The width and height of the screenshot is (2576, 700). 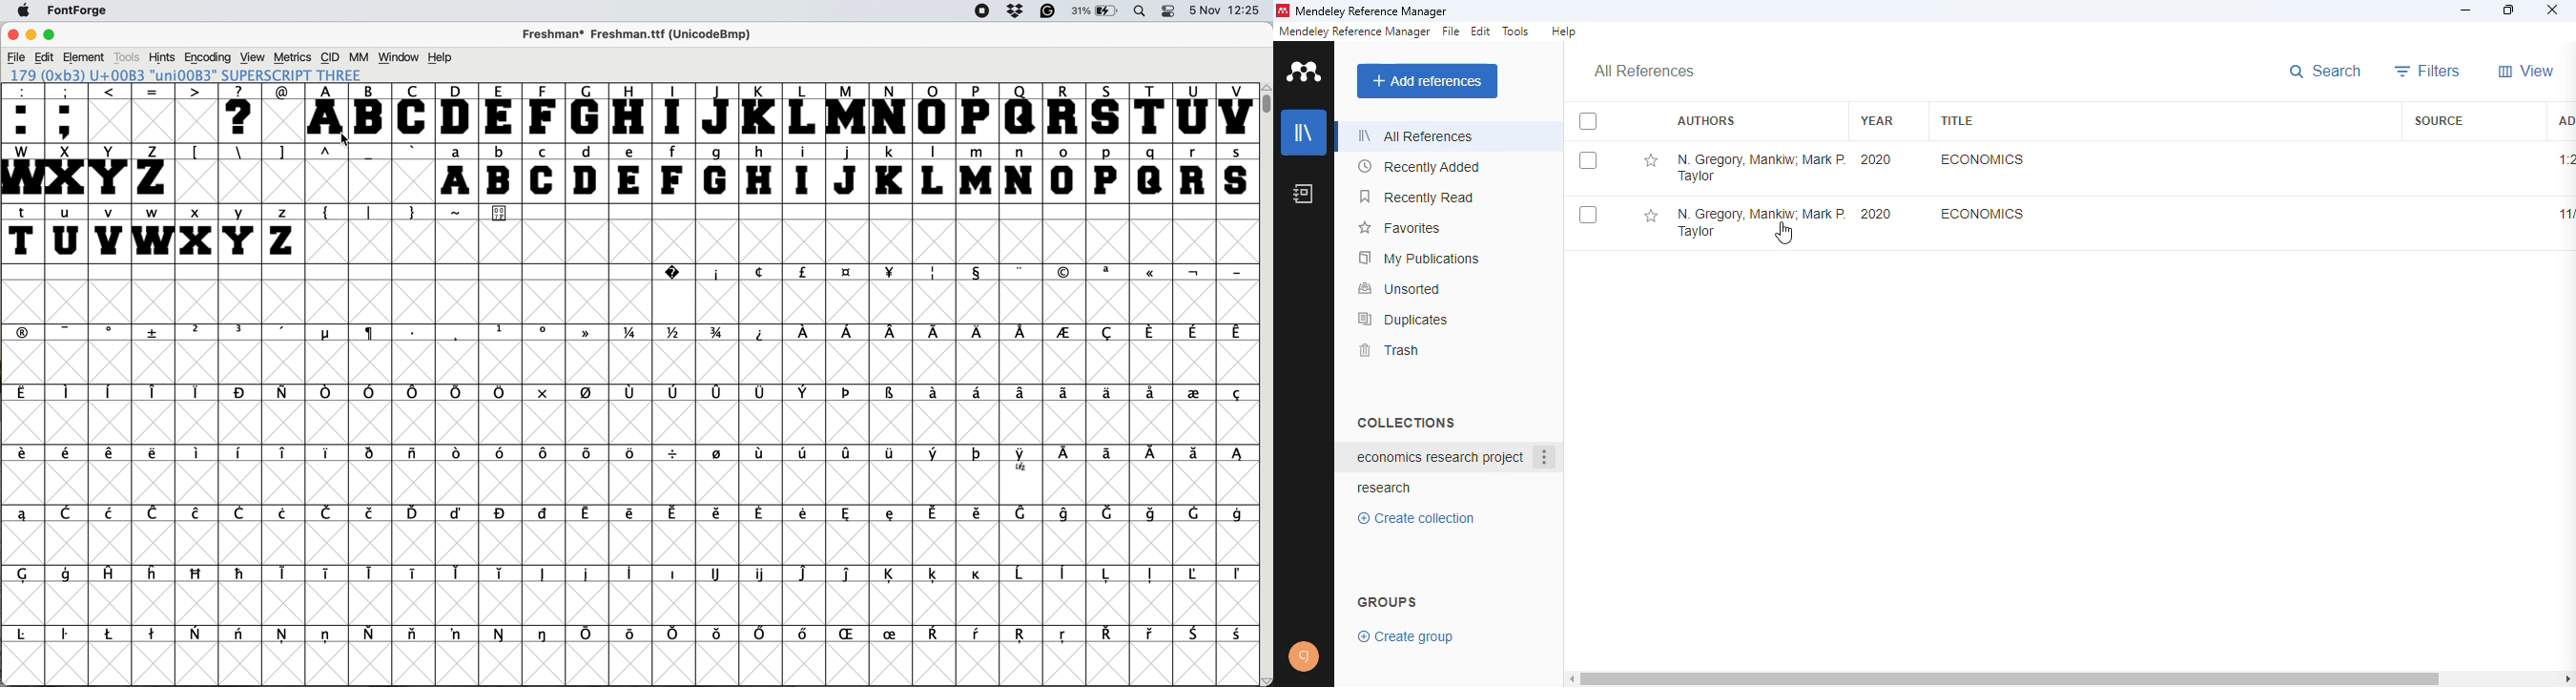 I want to click on symbol, so click(x=680, y=513).